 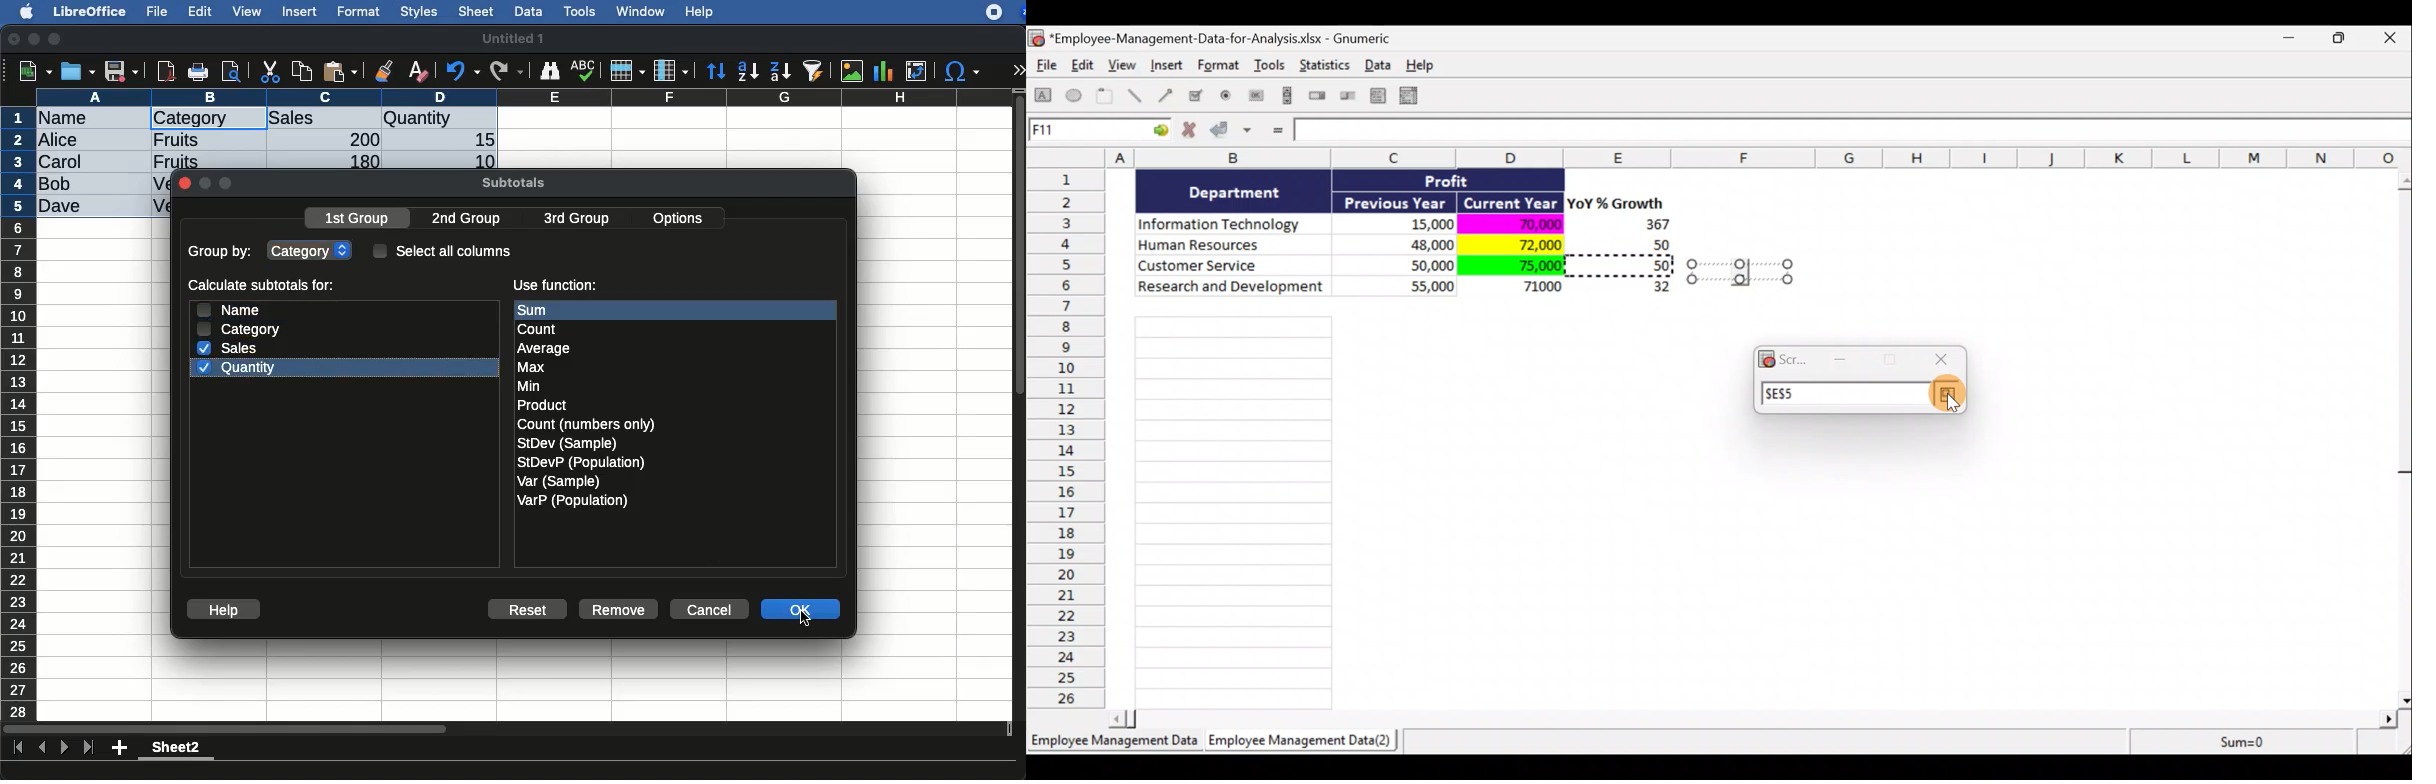 What do you see at coordinates (748, 70) in the screenshot?
I see `ascending` at bounding box center [748, 70].